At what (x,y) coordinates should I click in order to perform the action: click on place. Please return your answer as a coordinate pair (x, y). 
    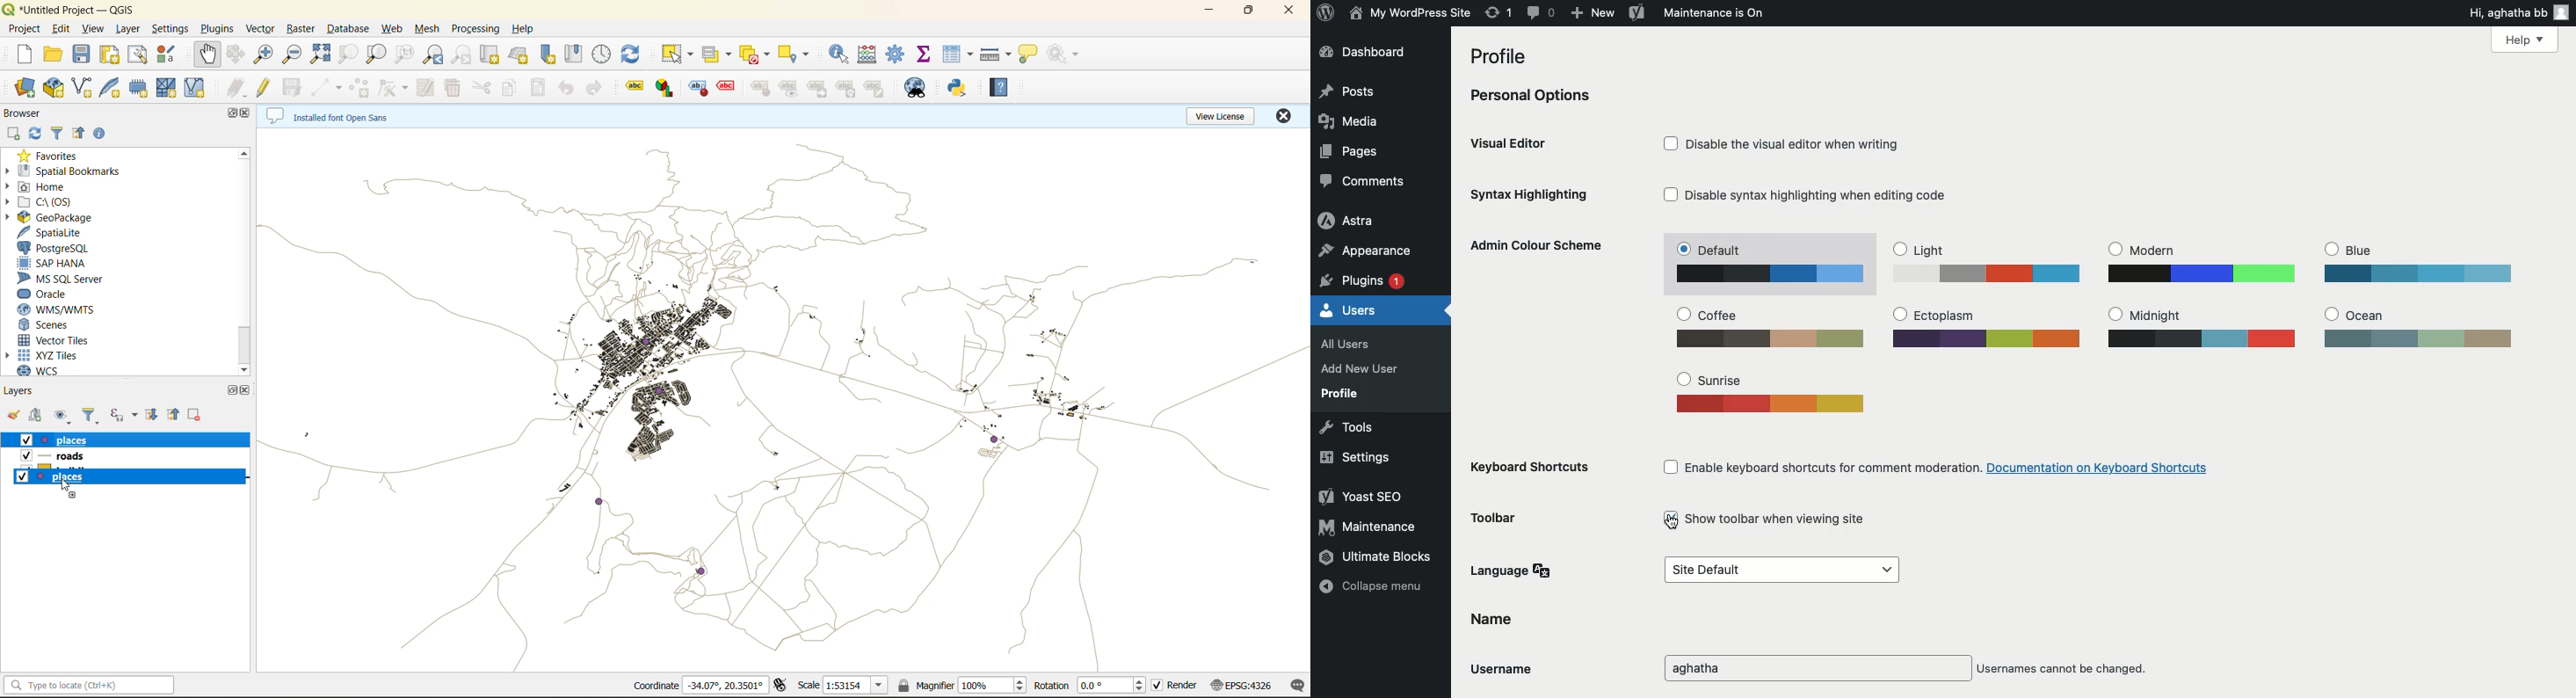
    Looking at the image, I should click on (66, 441).